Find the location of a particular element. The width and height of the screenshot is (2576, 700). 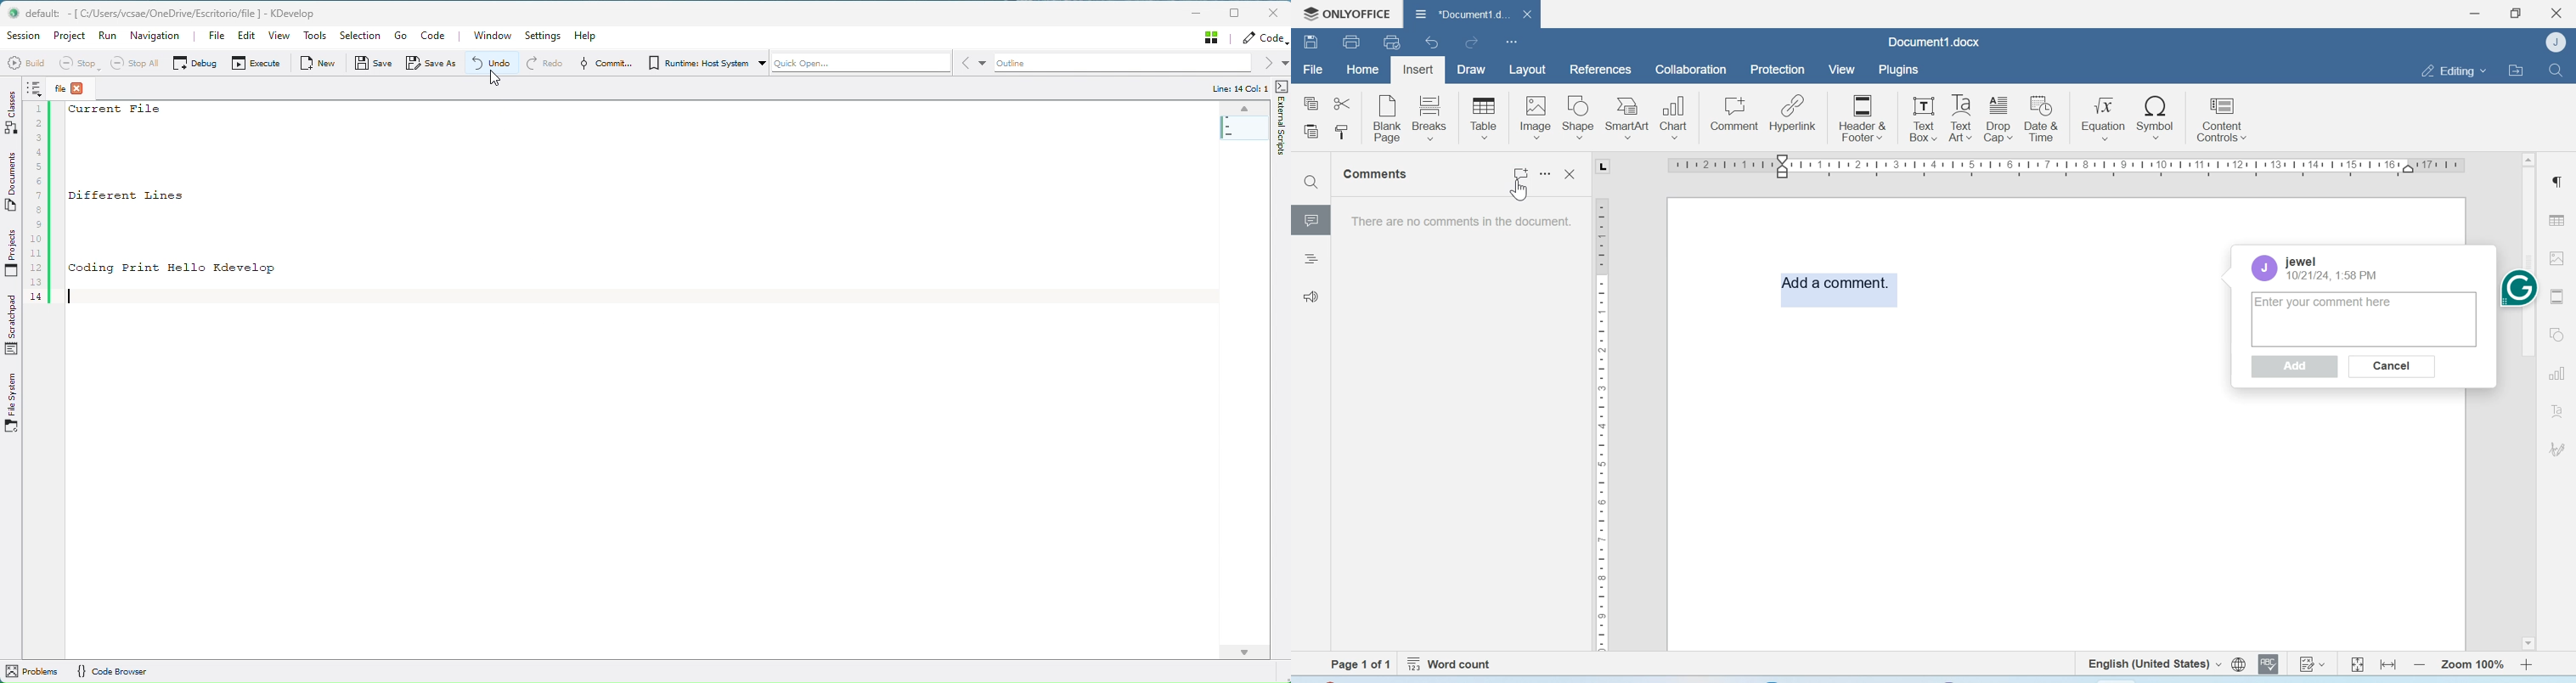

Drop cafe is located at coordinates (2000, 118).